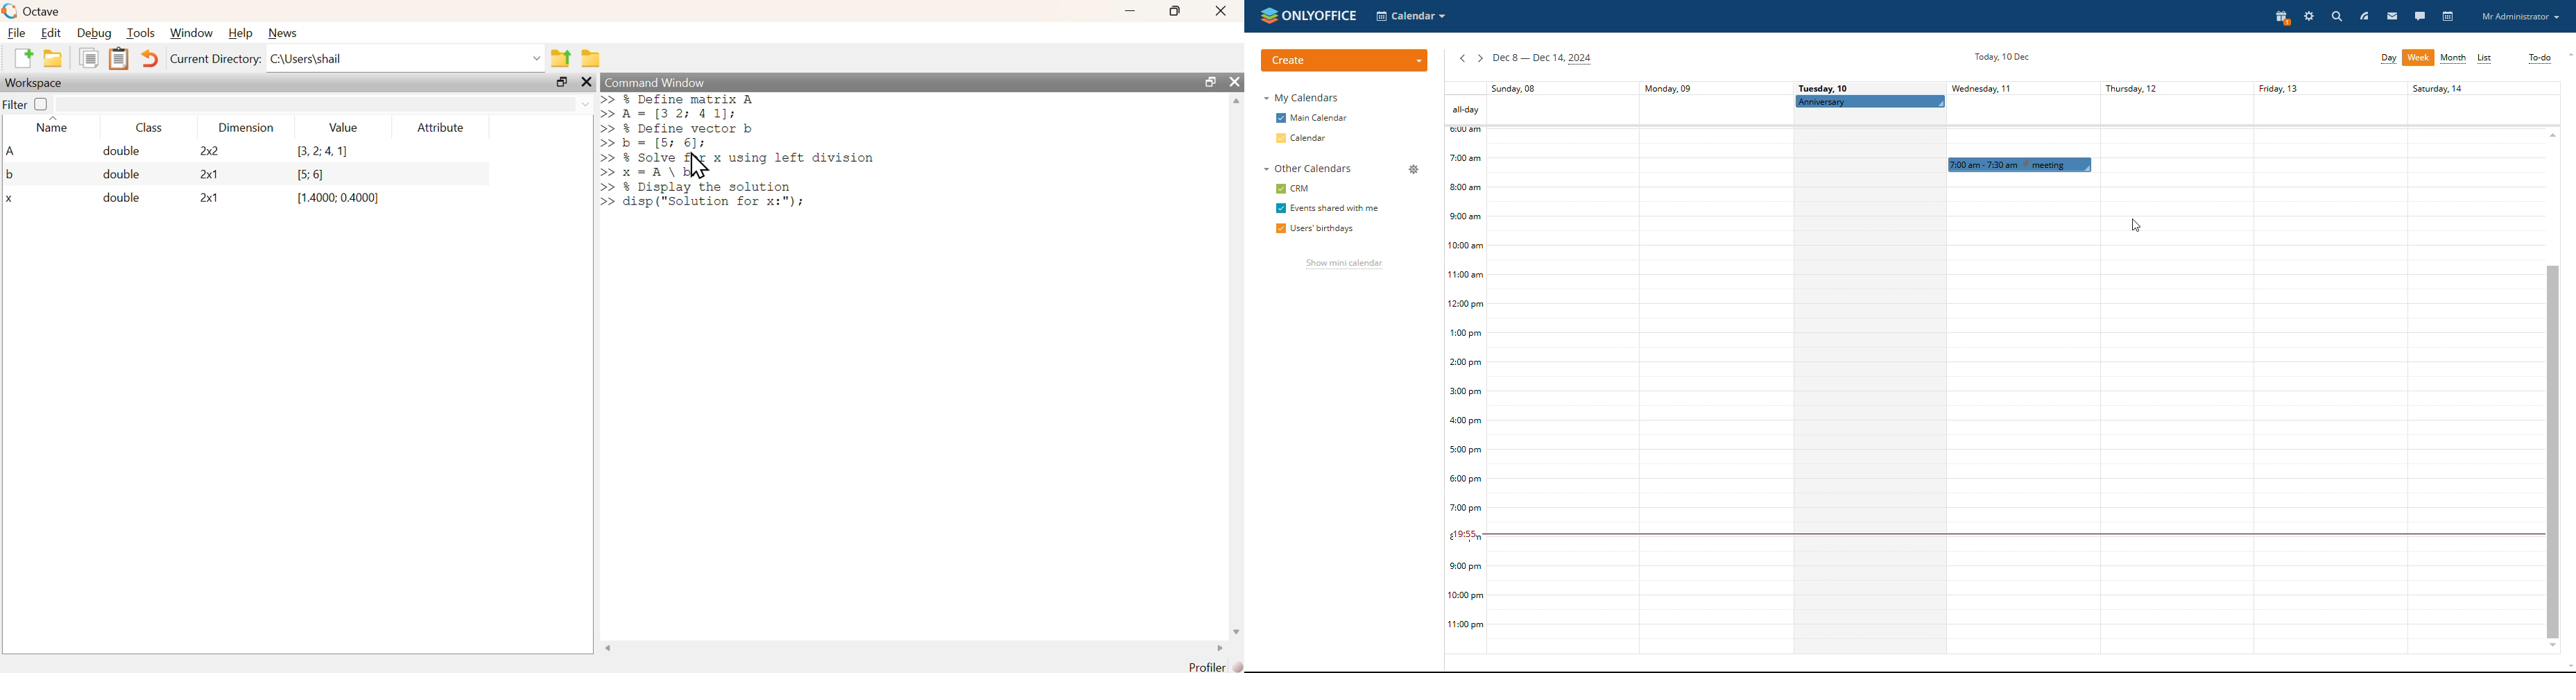  Describe the element at coordinates (1220, 12) in the screenshot. I see `close` at that location.